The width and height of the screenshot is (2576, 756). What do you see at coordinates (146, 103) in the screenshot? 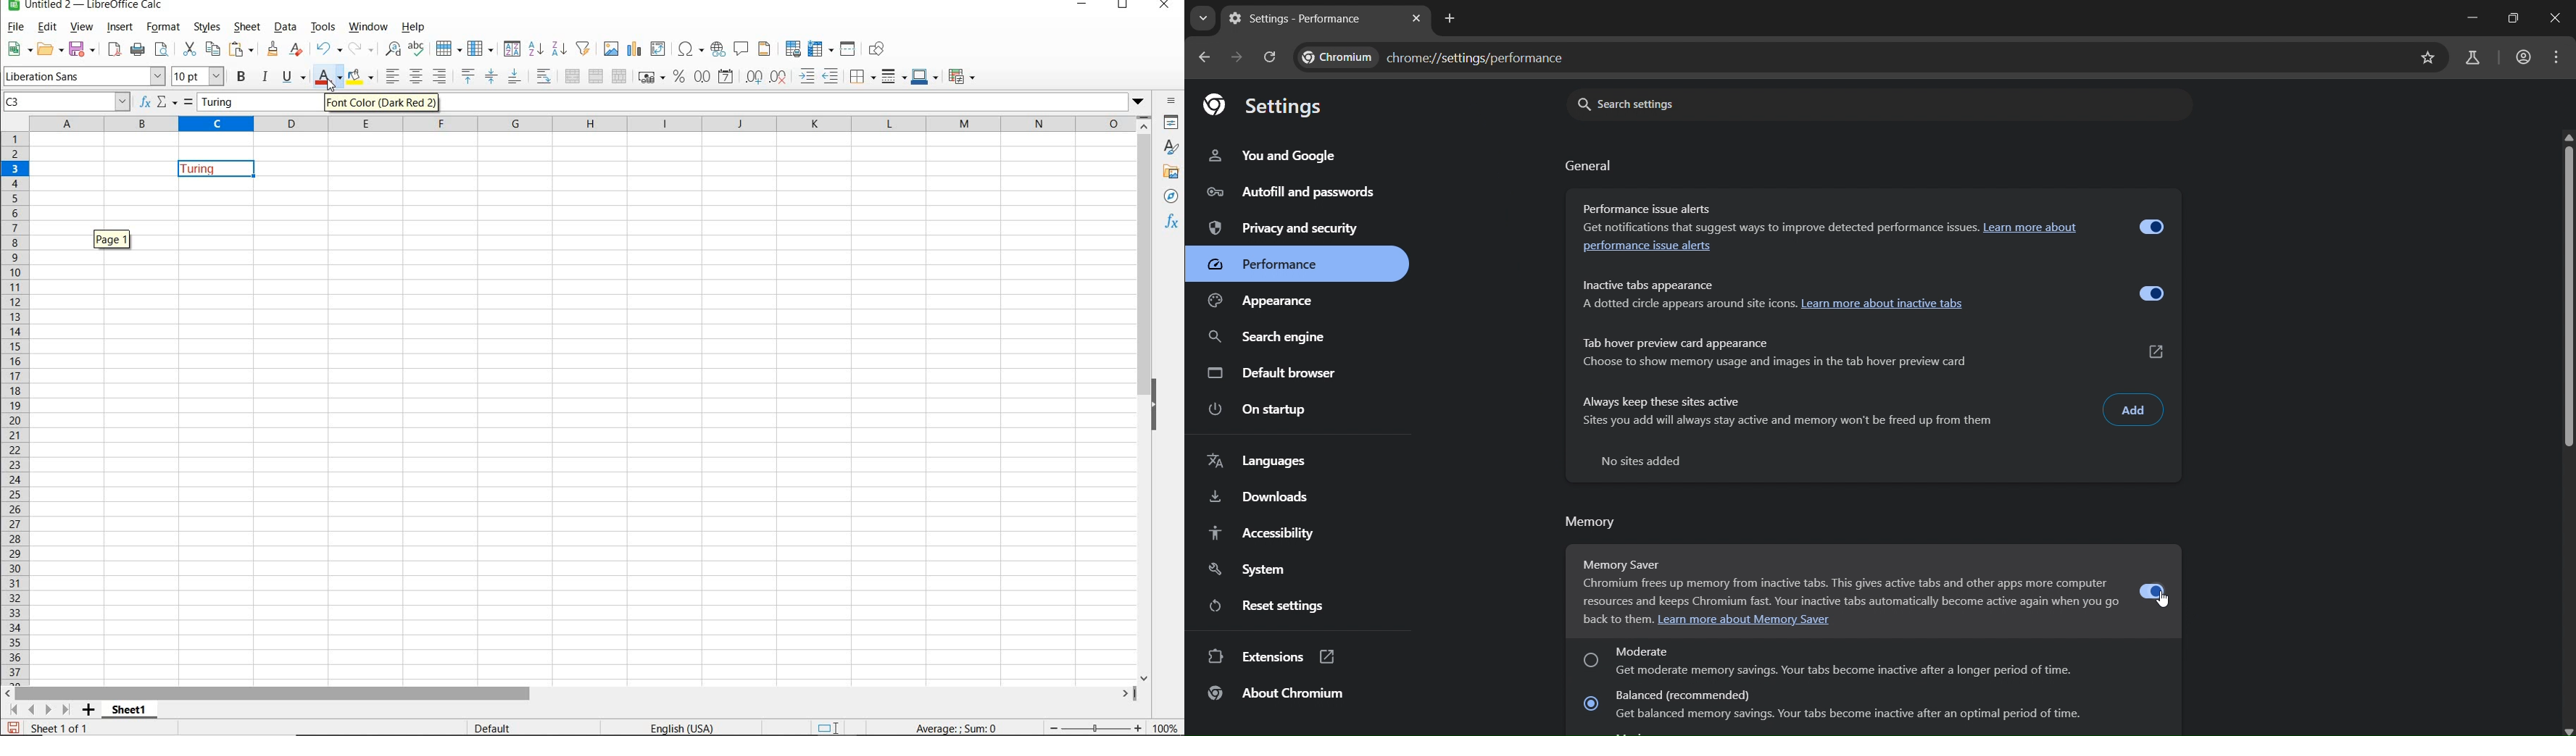
I see `FUNCTION WIZARD` at bounding box center [146, 103].